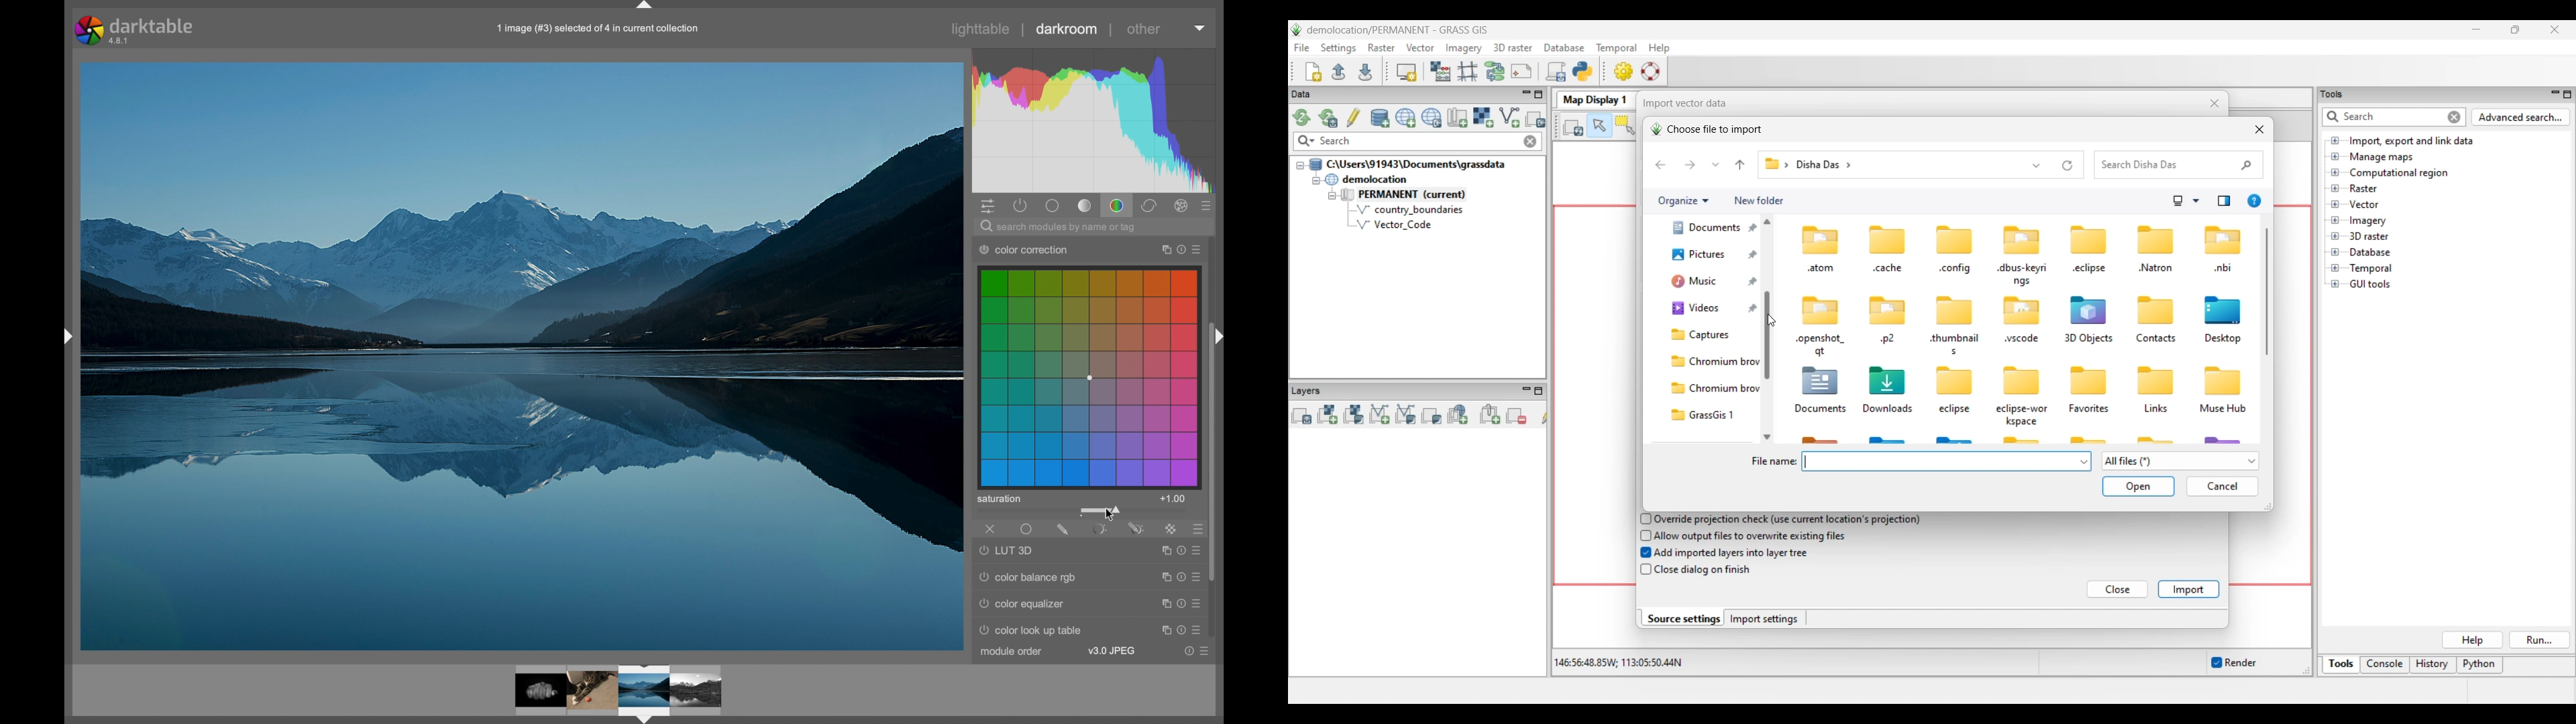  What do you see at coordinates (1067, 29) in the screenshot?
I see `darkroom` at bounding box center [1067, 29].